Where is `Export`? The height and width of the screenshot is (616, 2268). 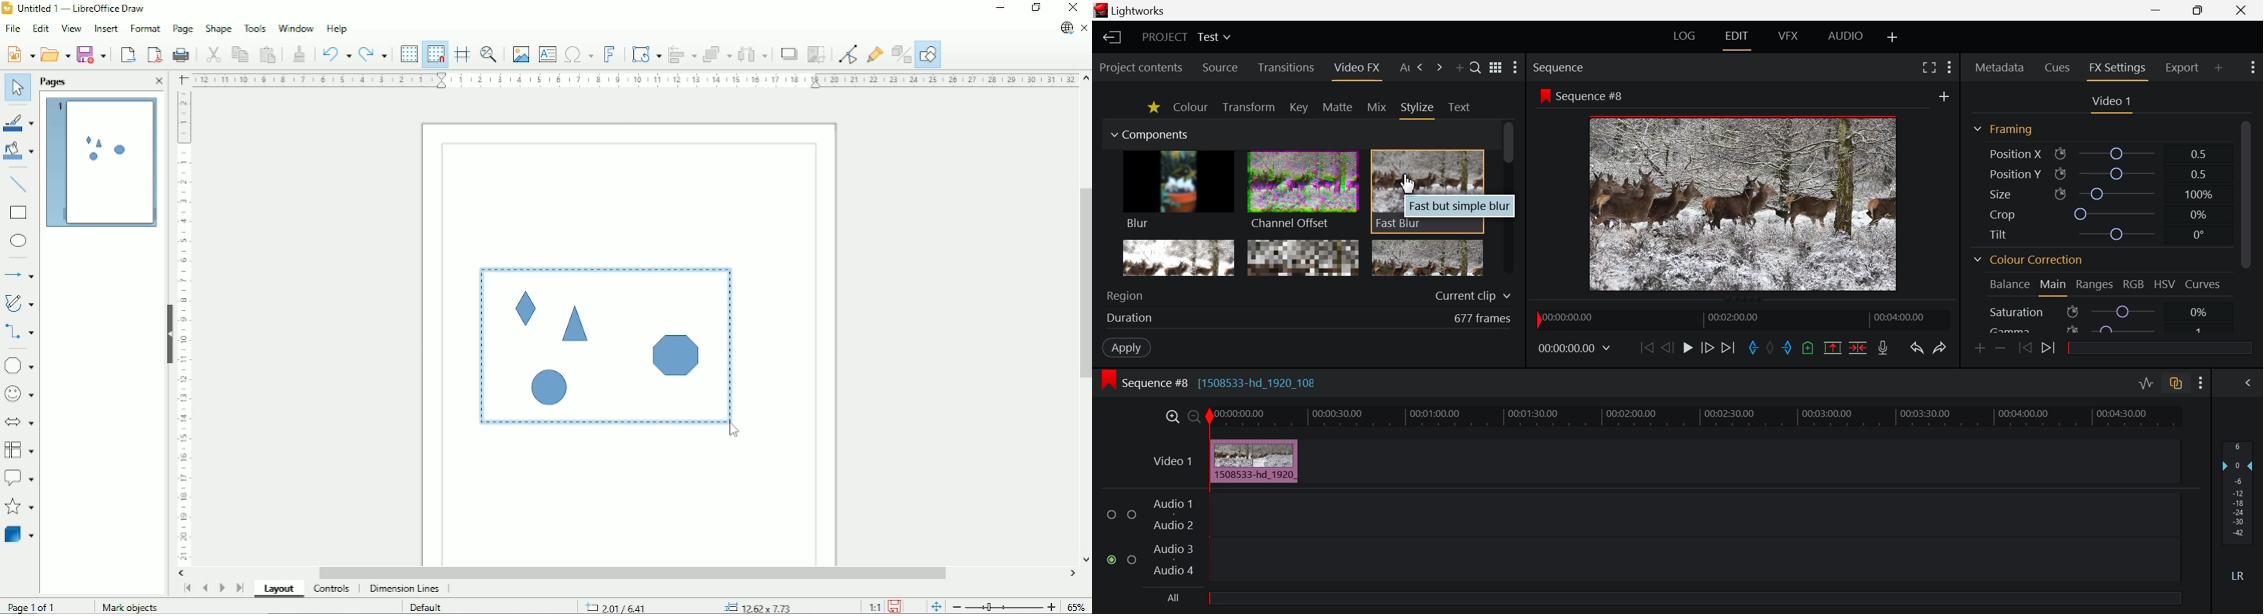 Export is located at coordinates (2184, 67).